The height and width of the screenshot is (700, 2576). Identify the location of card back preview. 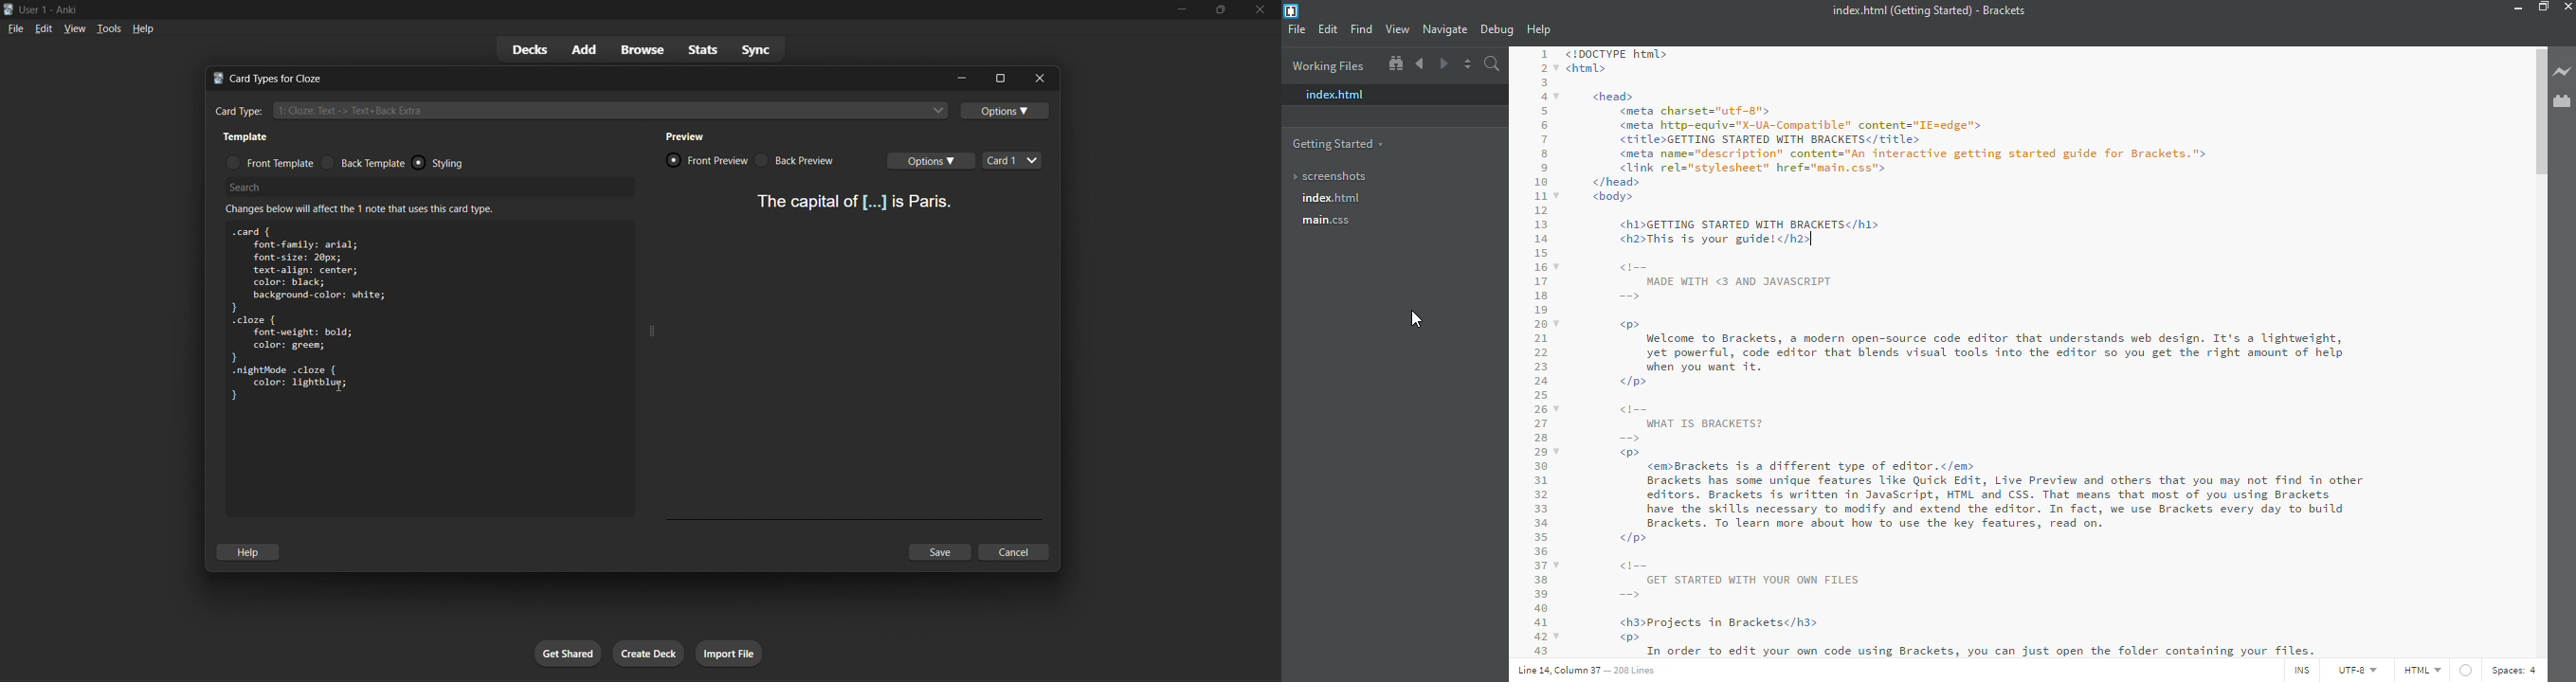
(799, 161).